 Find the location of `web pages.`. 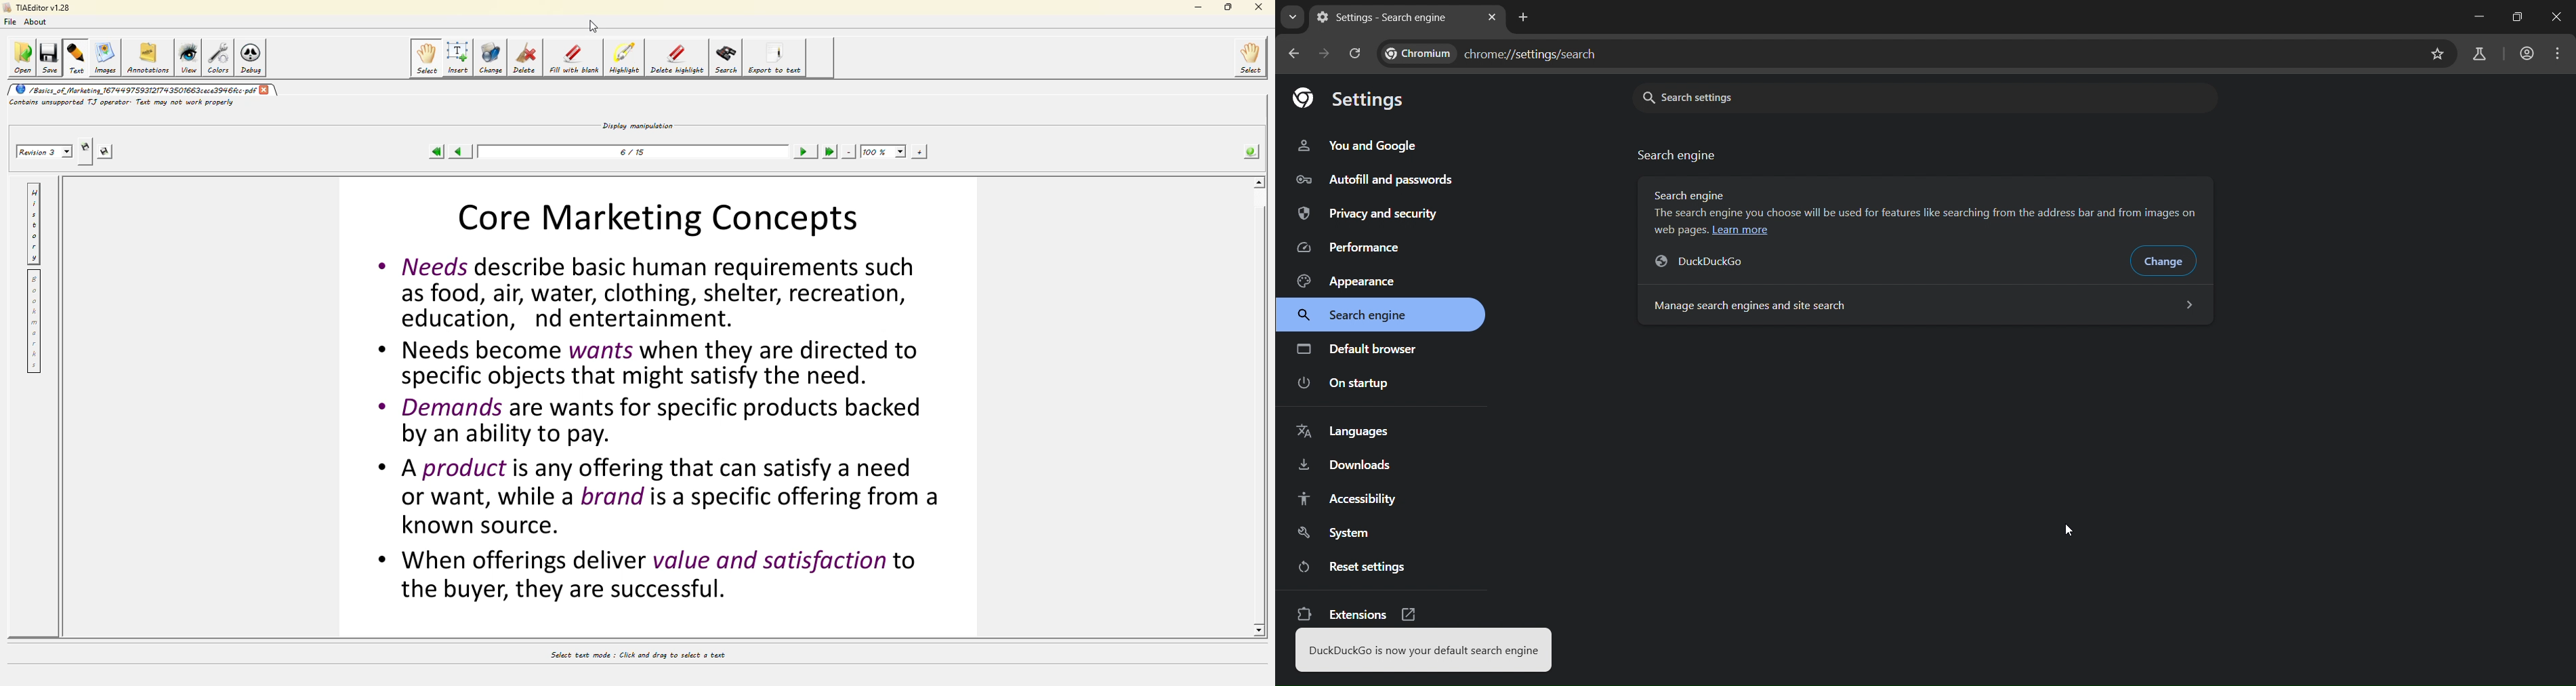

web pages. is located at coordinates (1681, 230).